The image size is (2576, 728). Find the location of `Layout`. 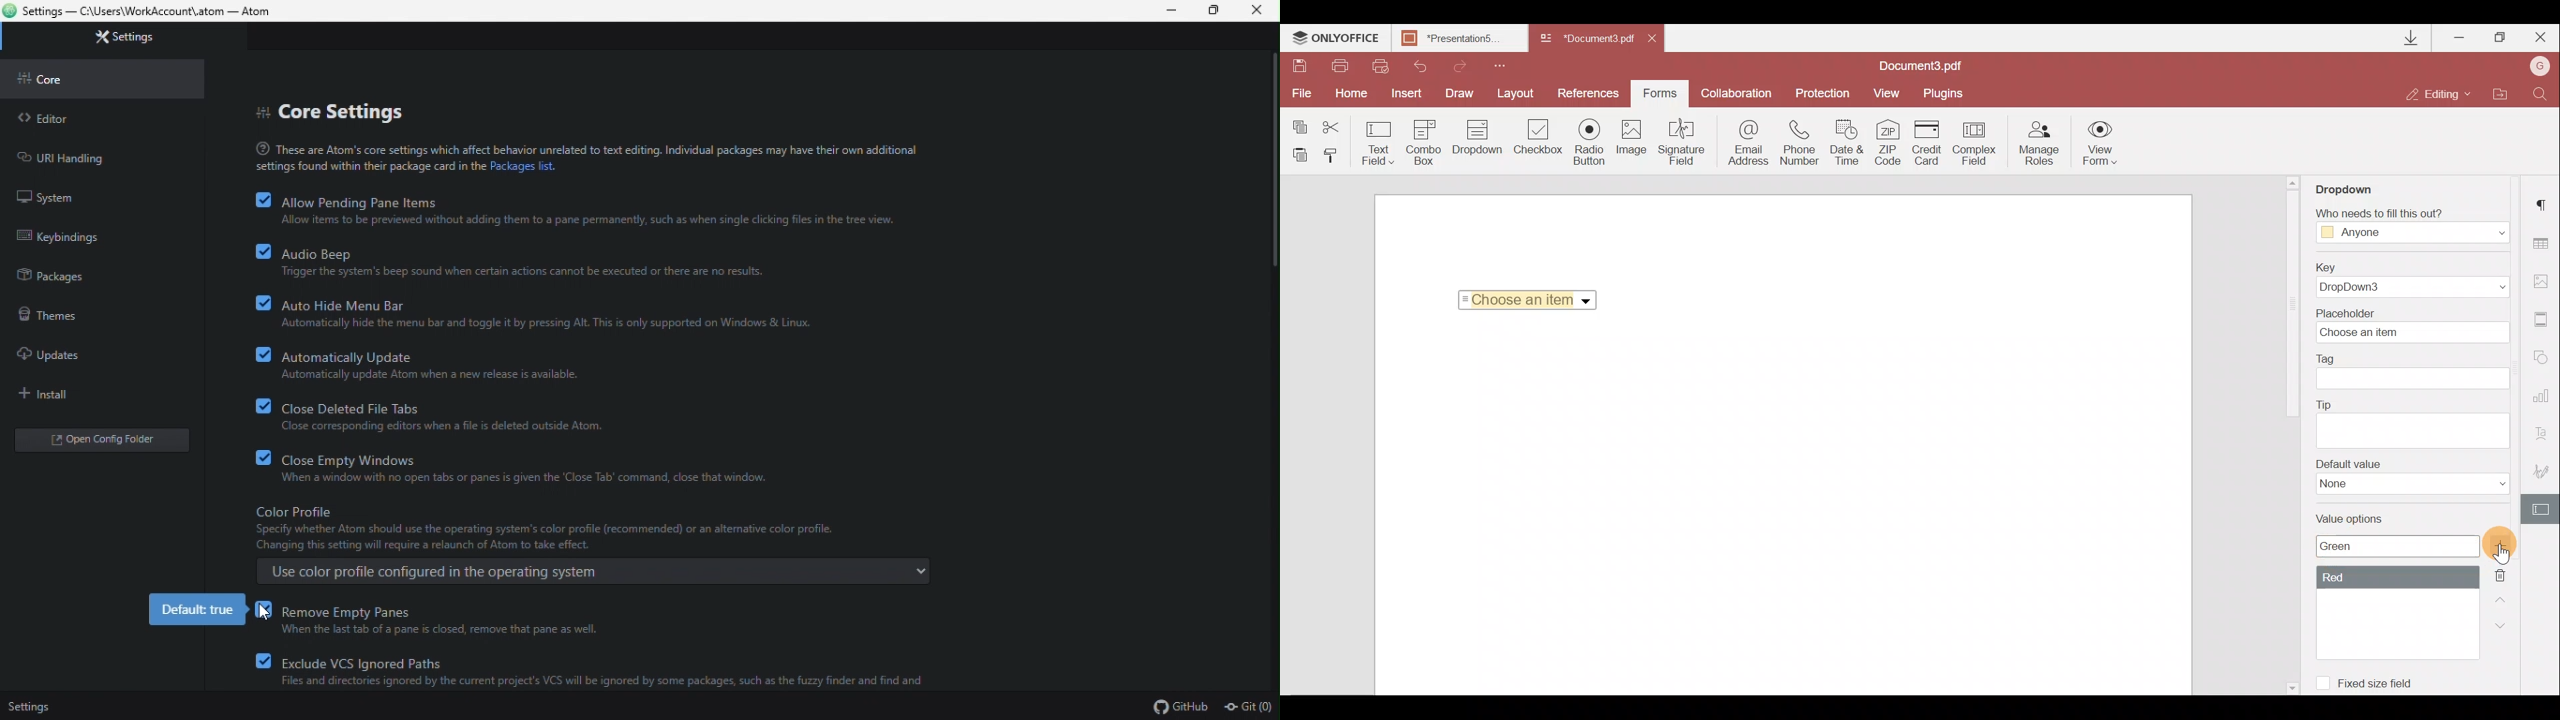

Layout is located at coordinates (1519, 93).